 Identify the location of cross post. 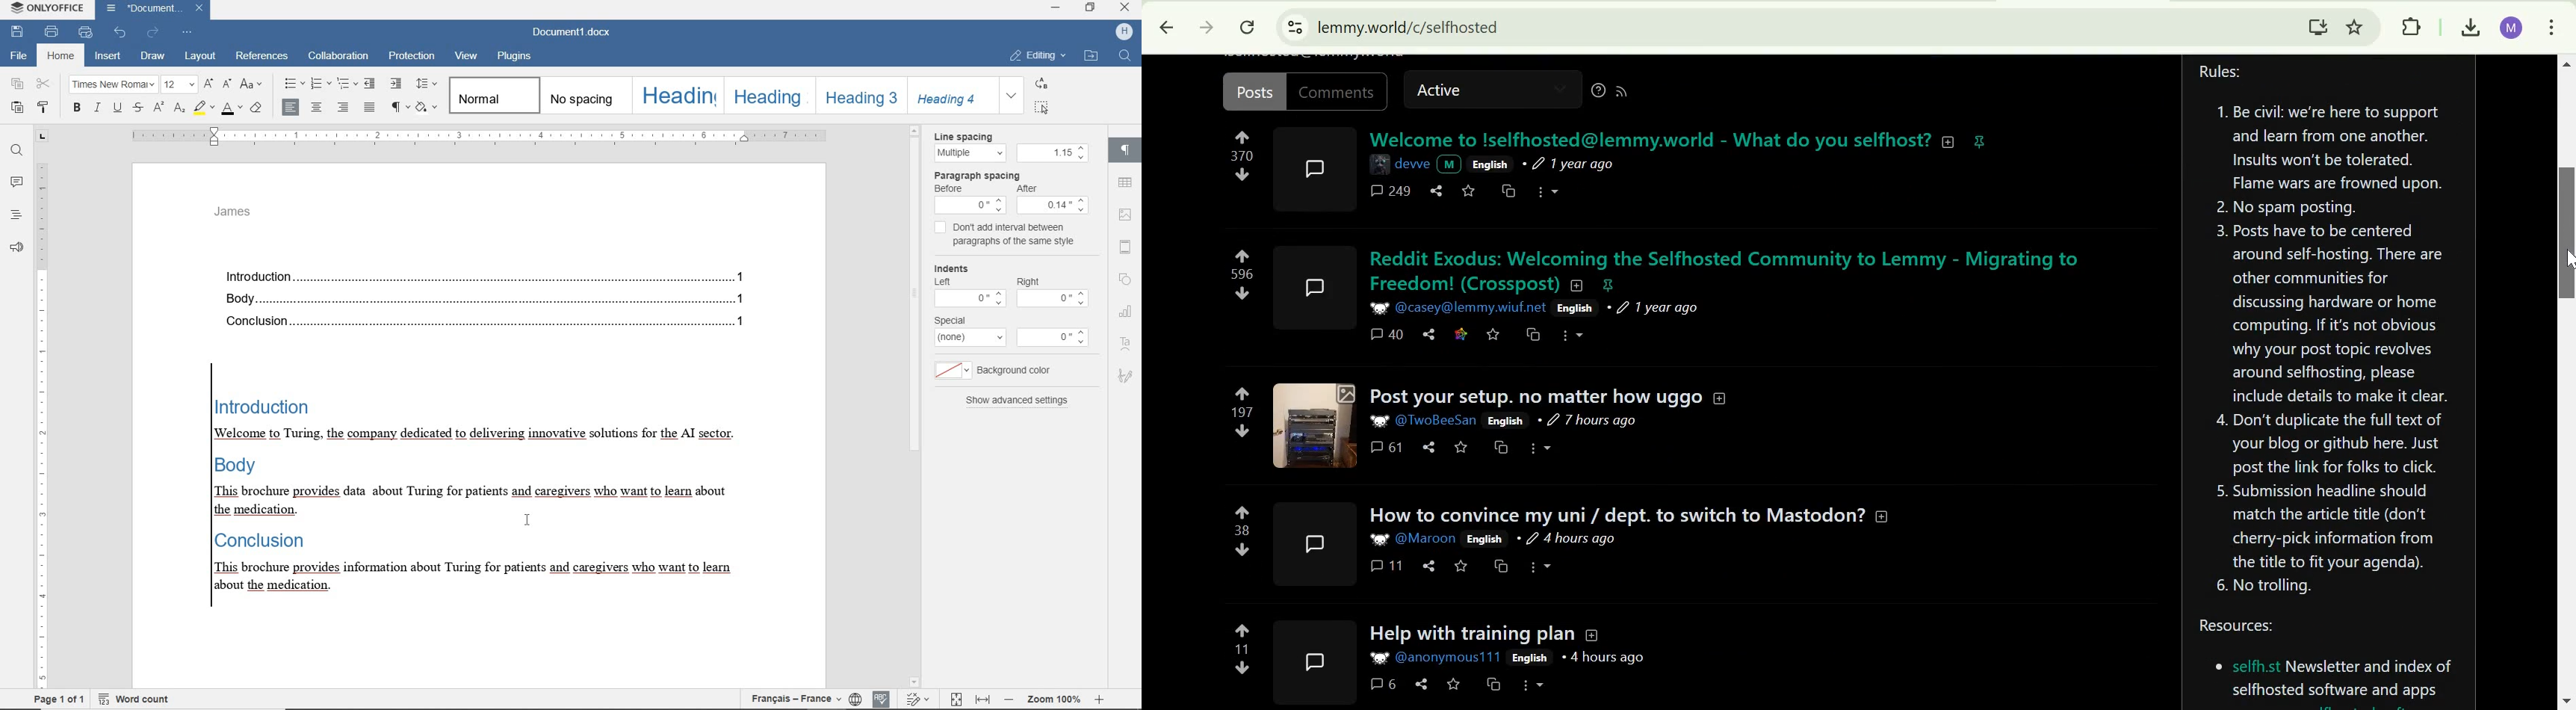
(1508, 191).